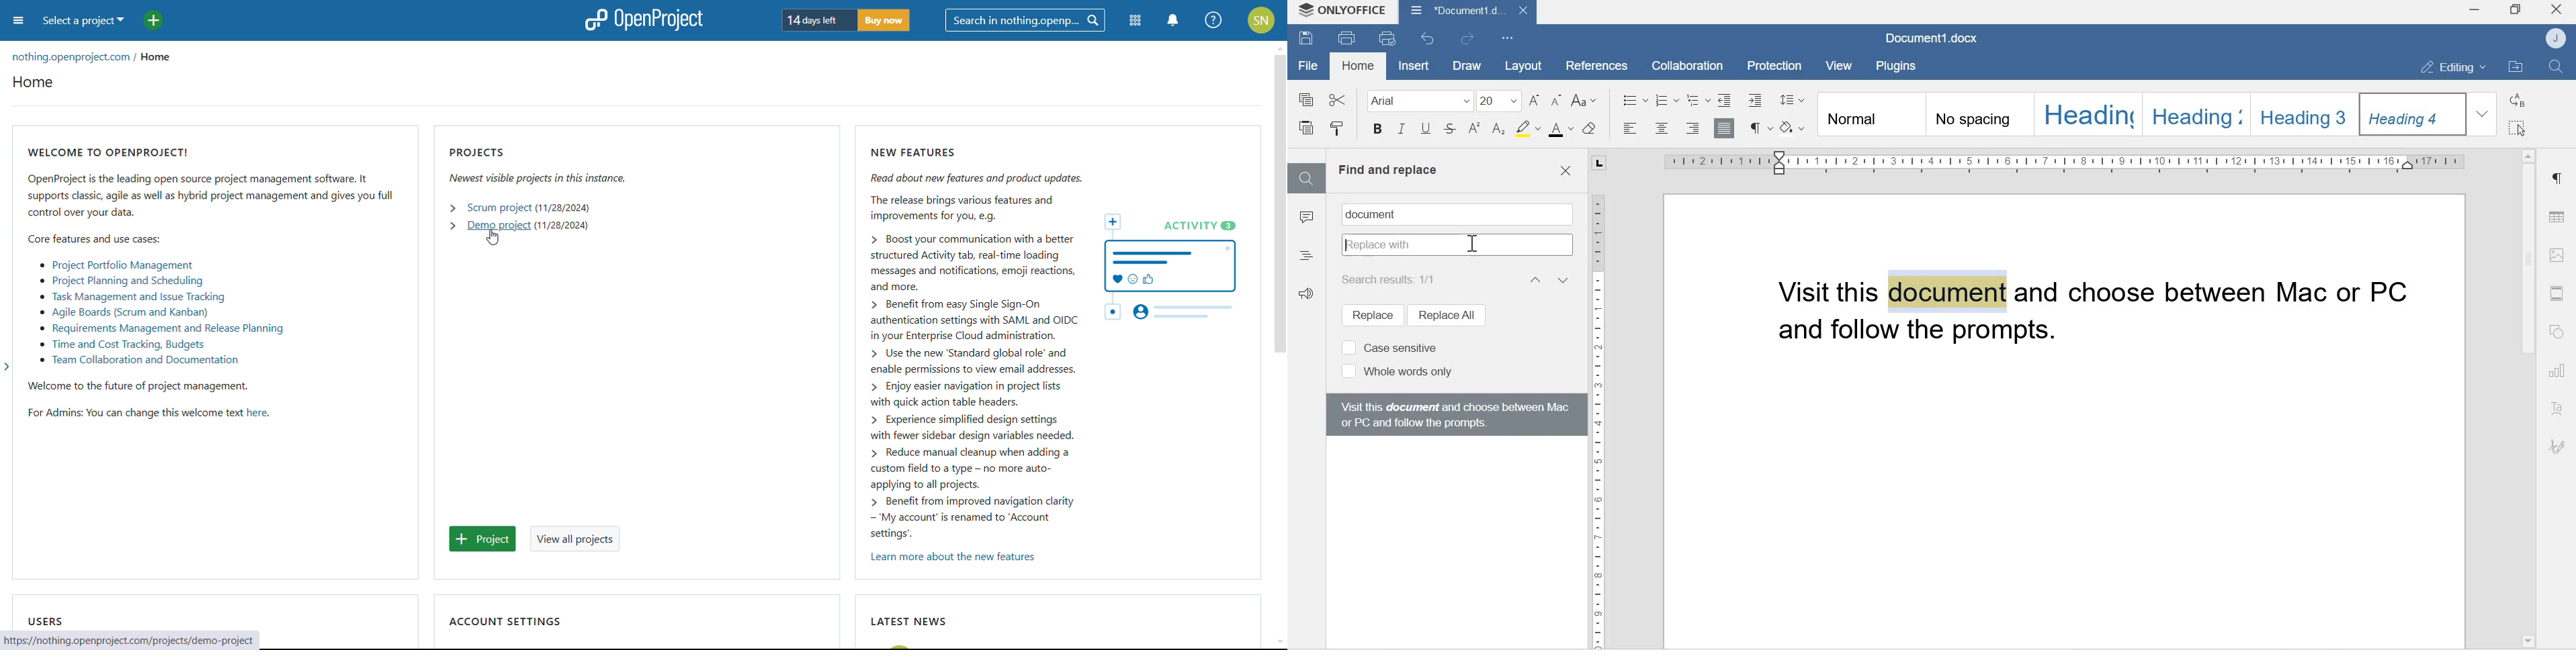 The height and width of the screenshot is (672, 2576). What do you see at coordinates (1430, 38) in the screenshot?
I see `Undo` at bounding box center [1430, 38].